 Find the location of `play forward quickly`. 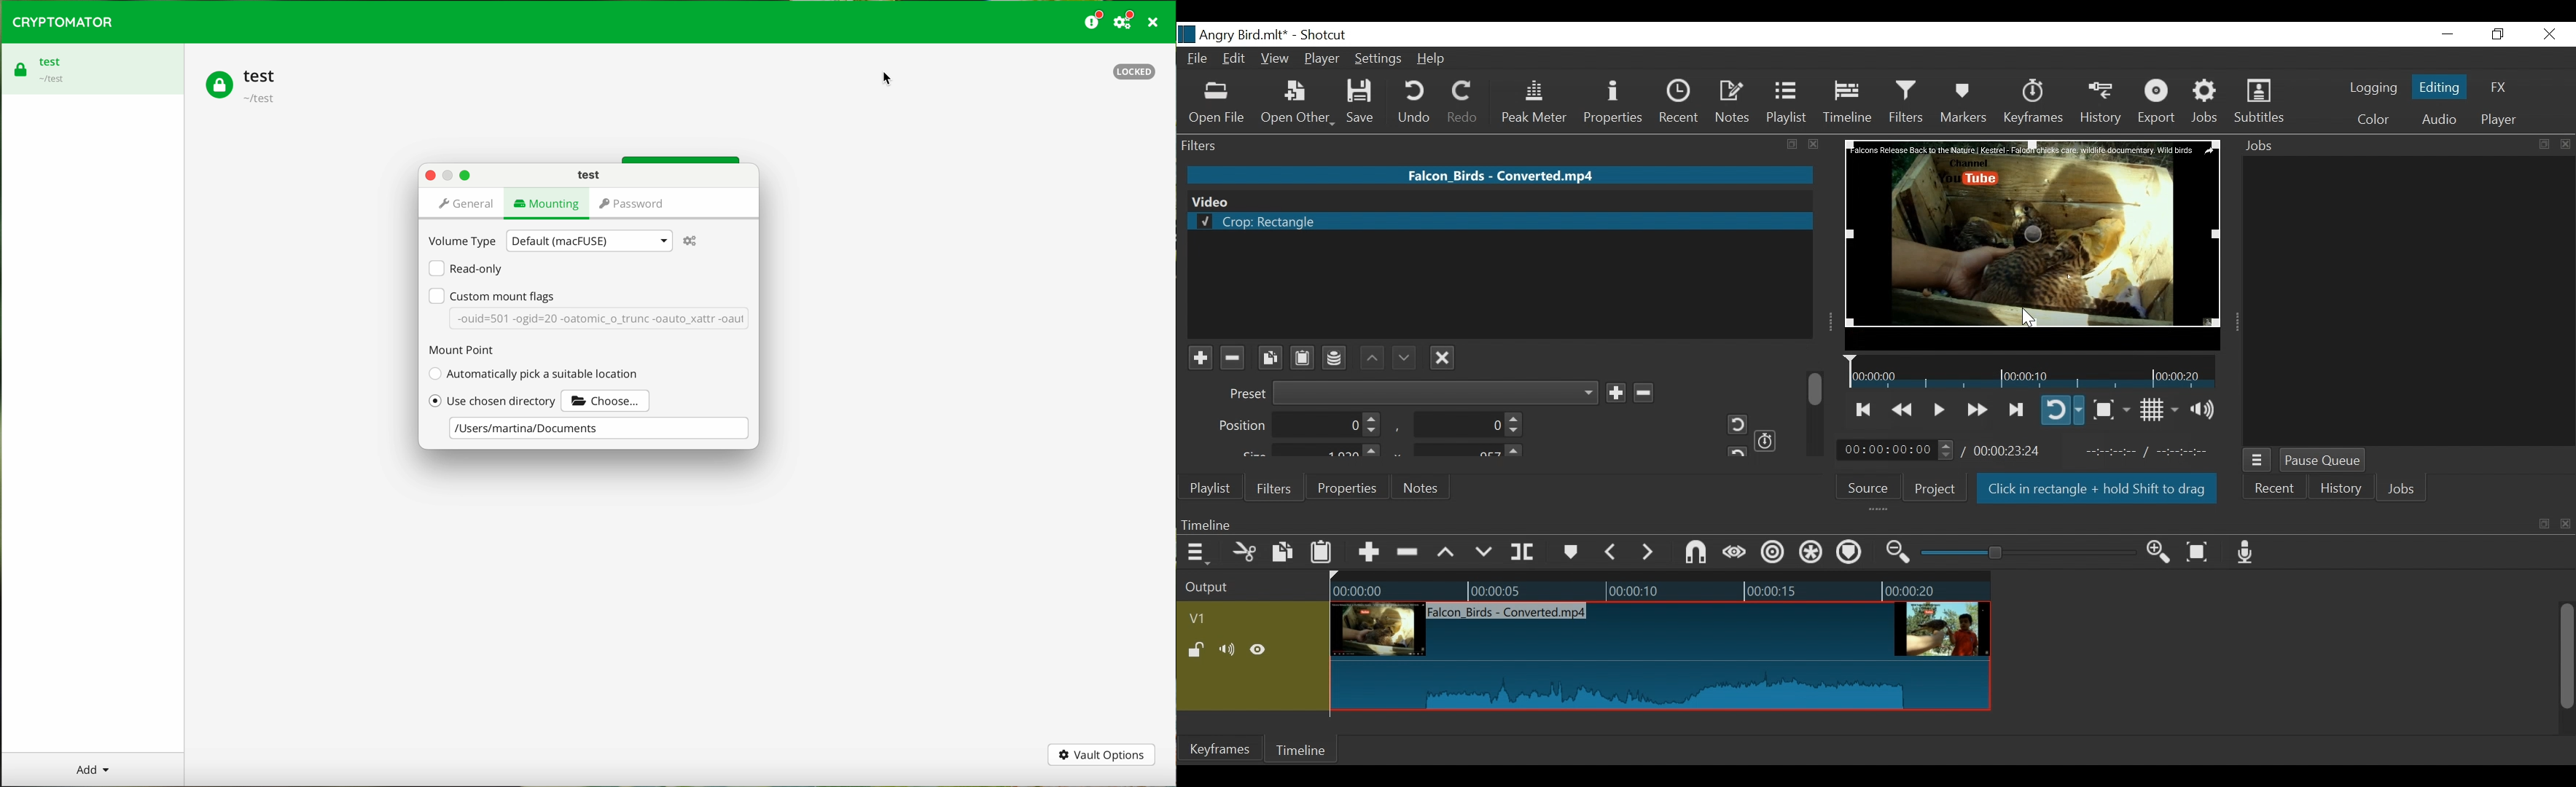

play forward quickly is located at coordinates (1975, 411).